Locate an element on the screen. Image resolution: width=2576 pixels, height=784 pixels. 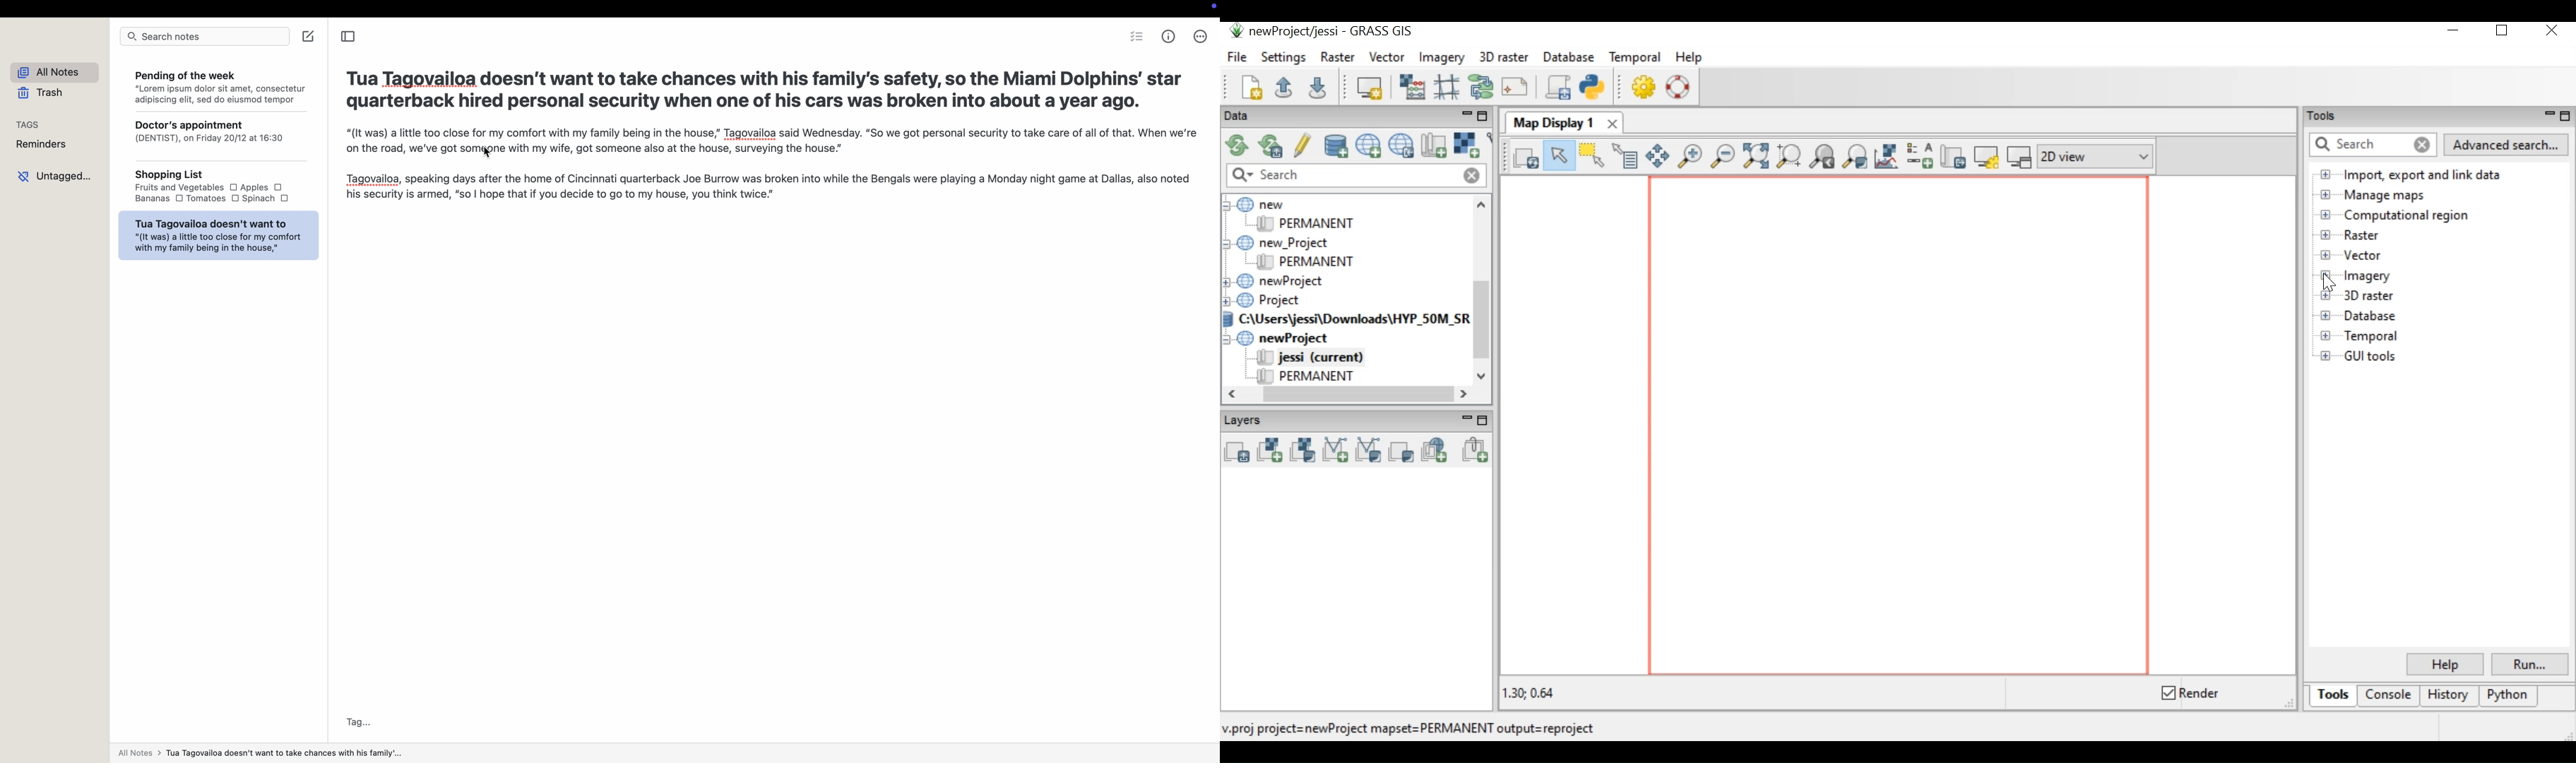
Tua Tagovailoa doesn’t want to take chances with his family's safety, so the Miami Dolphins’ star
quarterback hired personal security when one of his cars was broken into about a year ago. is located at coordinates (767, 88).